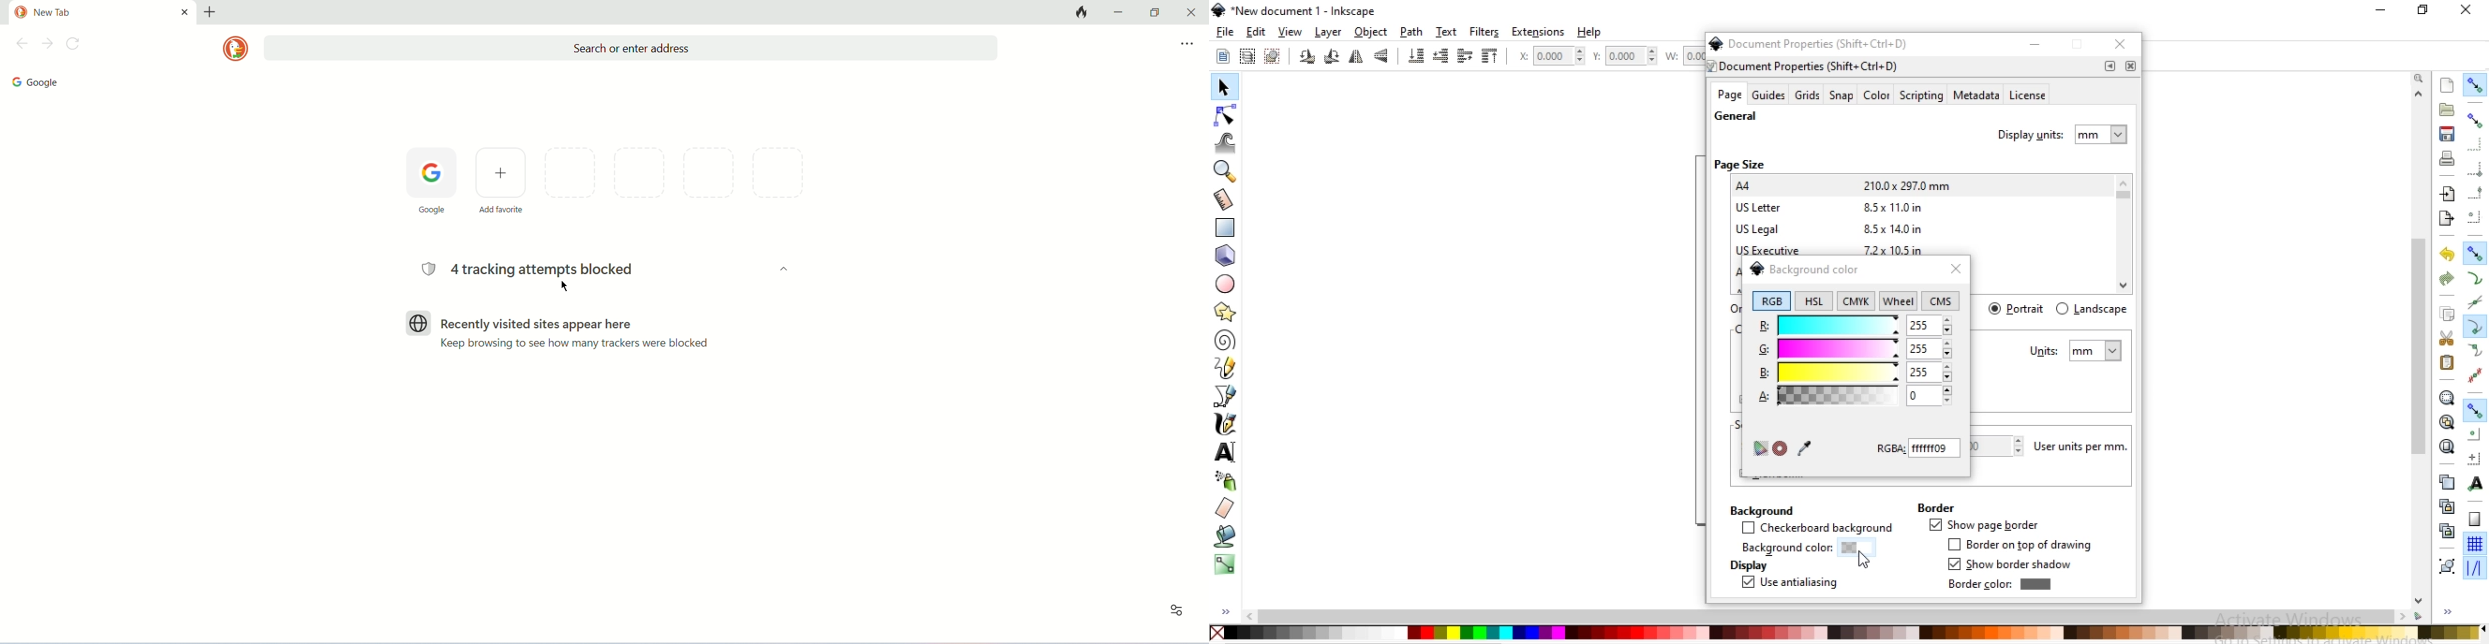  I want to click on scrollbar, so click(2420, 398).